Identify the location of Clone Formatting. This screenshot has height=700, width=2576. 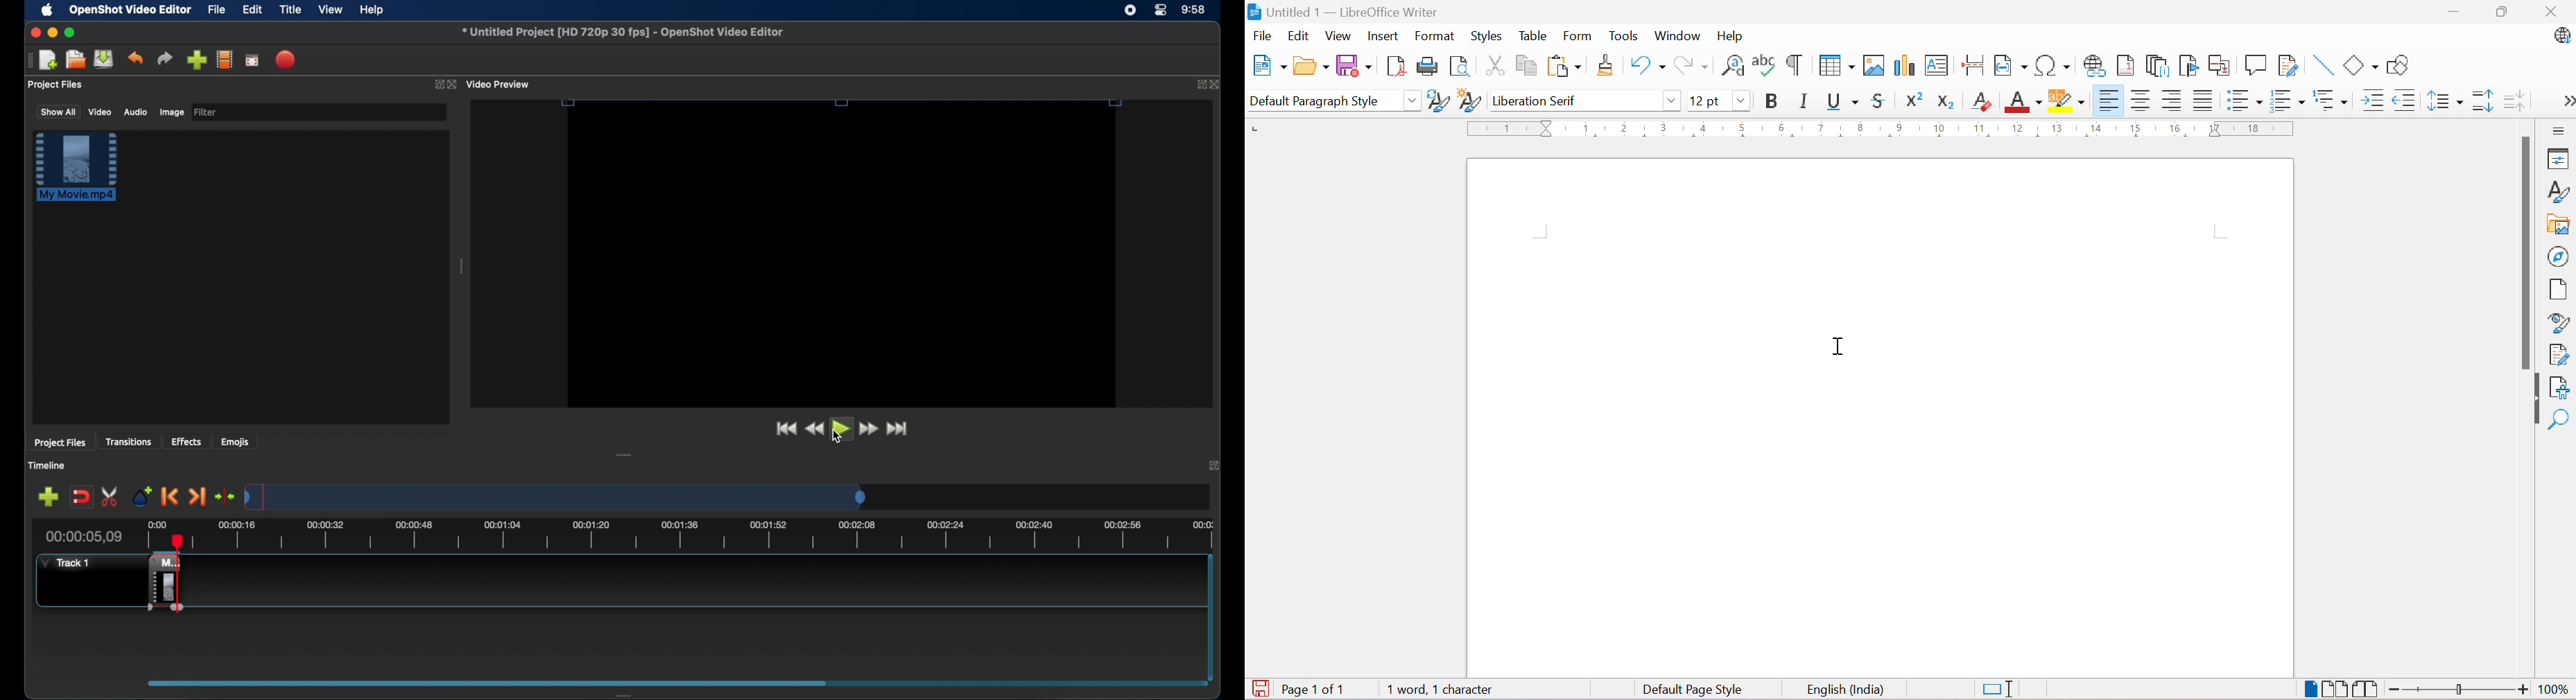
(1605, 66).